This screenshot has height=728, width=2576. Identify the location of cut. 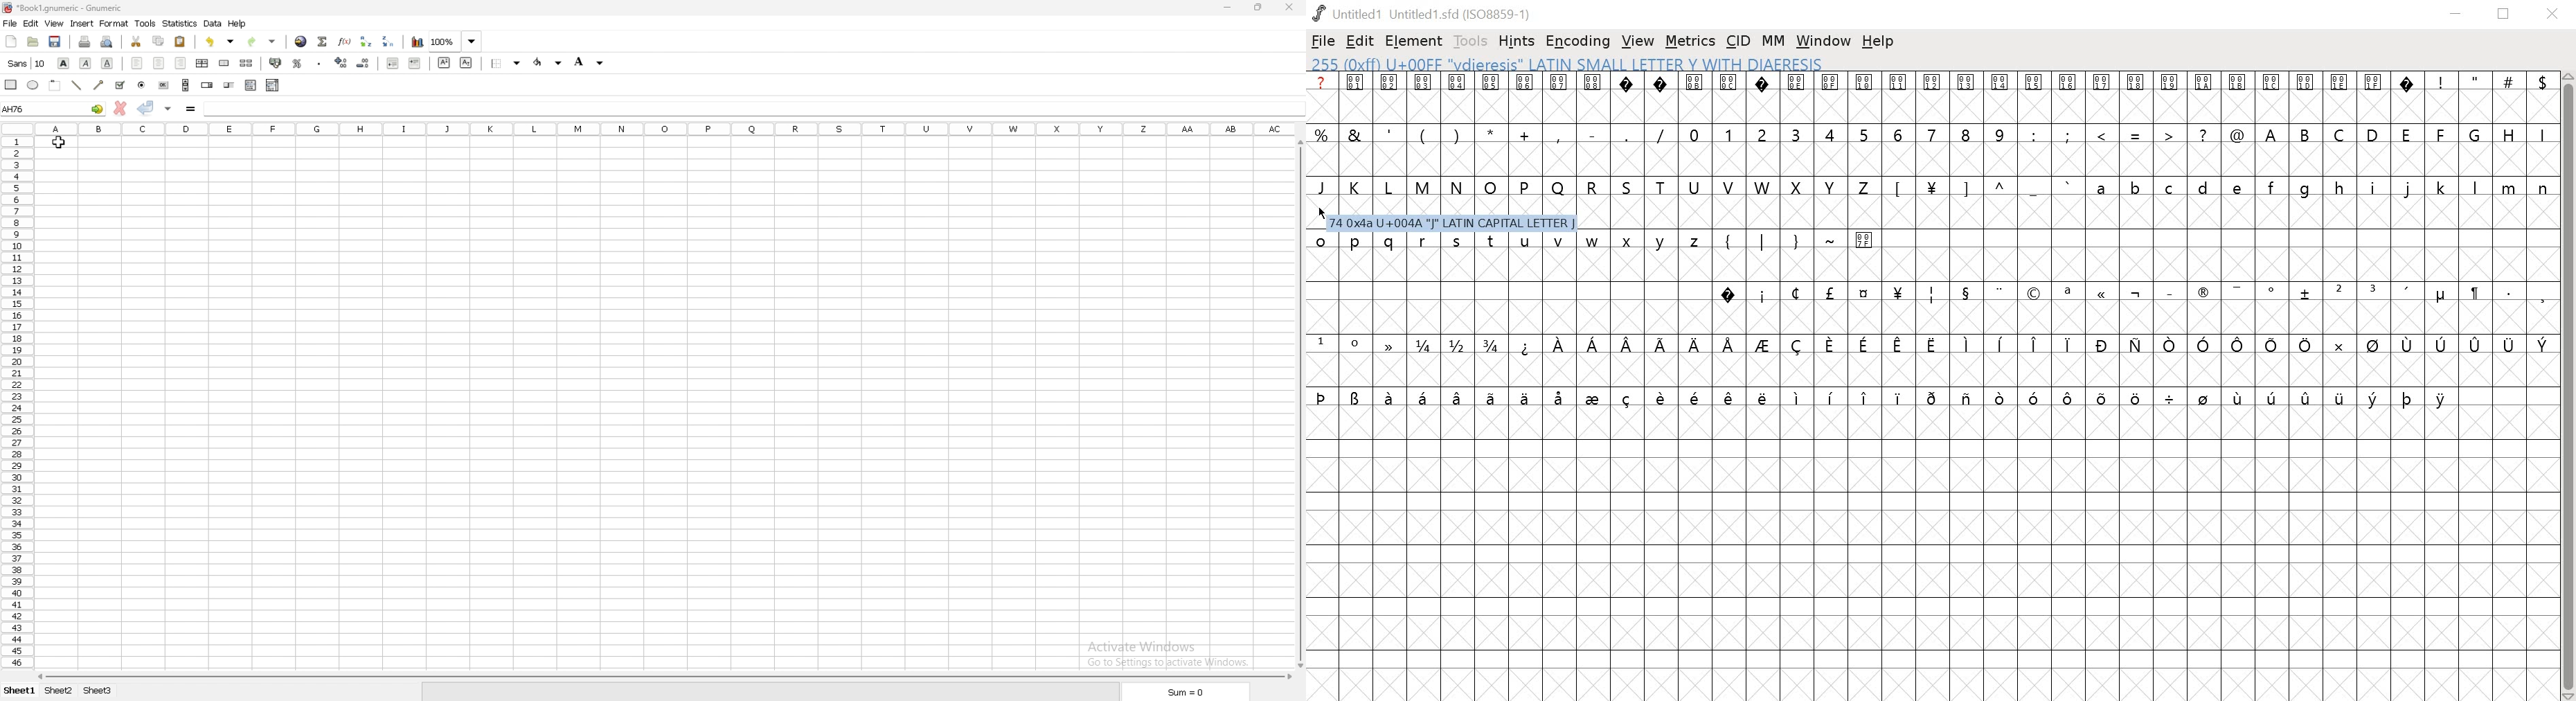
(137, 41).